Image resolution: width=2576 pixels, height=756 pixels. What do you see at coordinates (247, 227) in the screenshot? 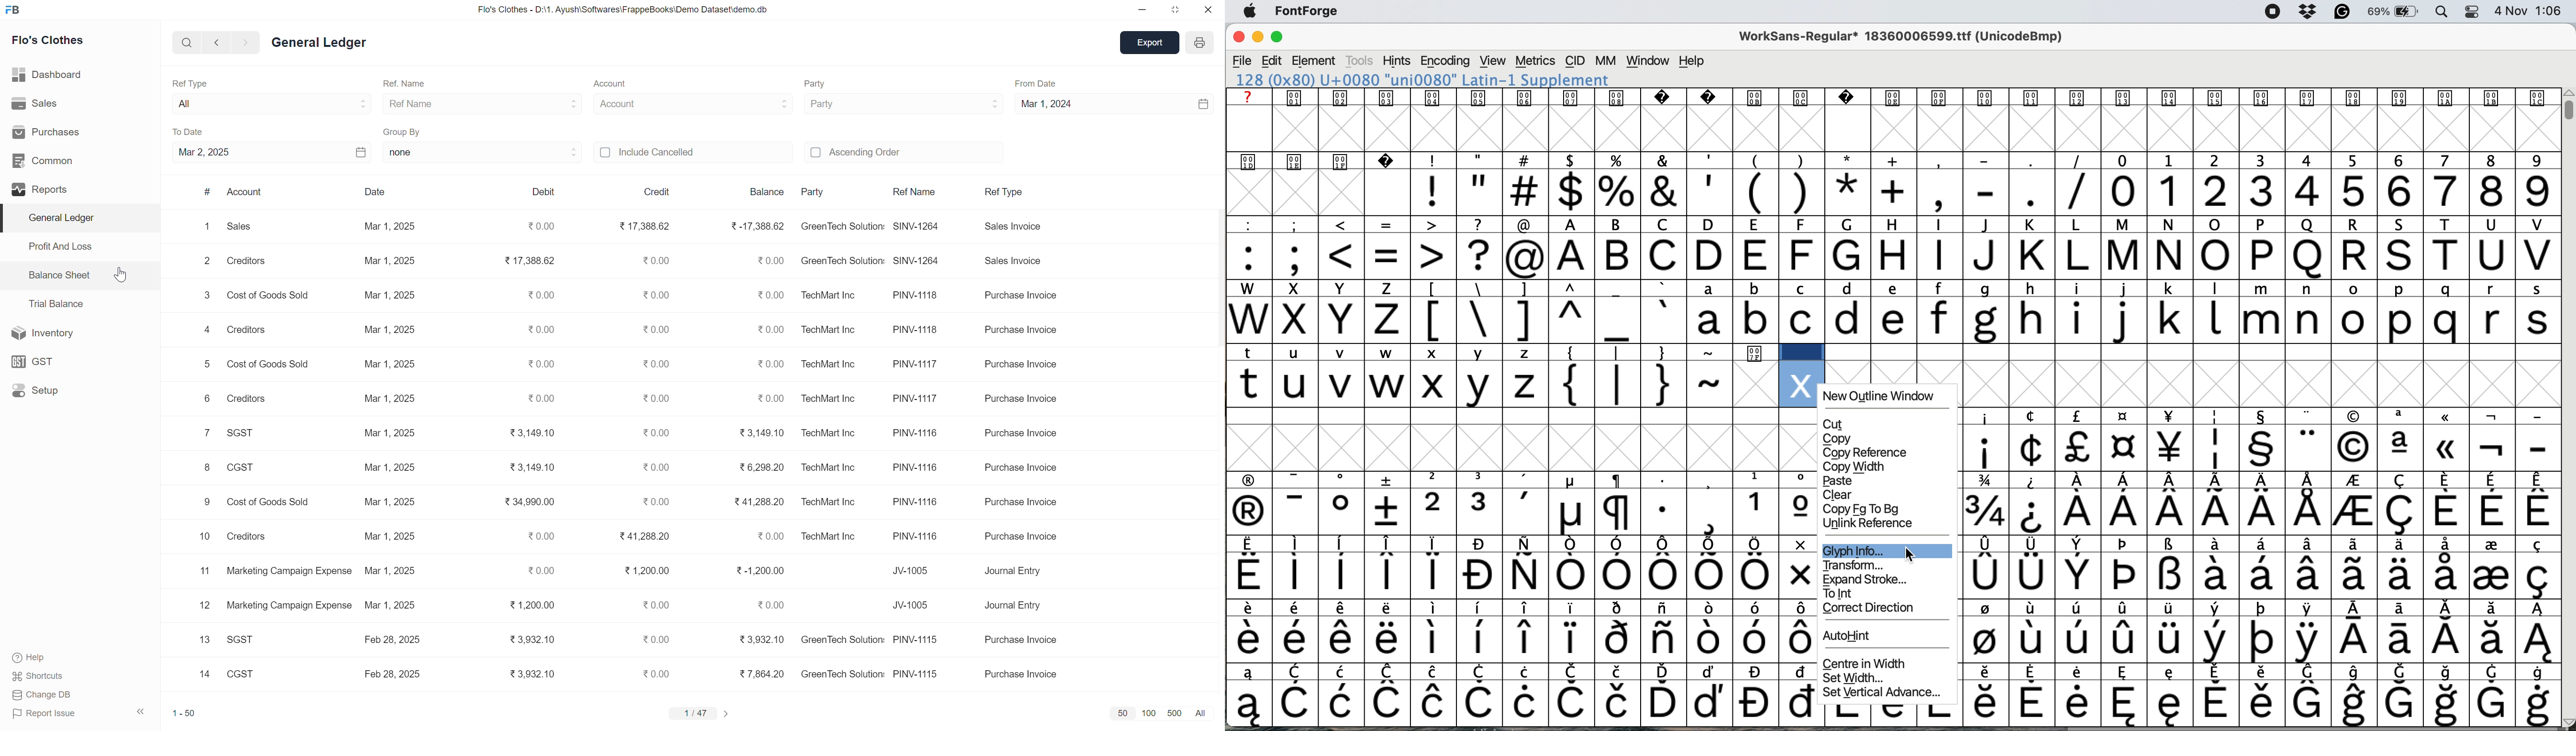
I see `Sales` at bounding box center [247, 227].